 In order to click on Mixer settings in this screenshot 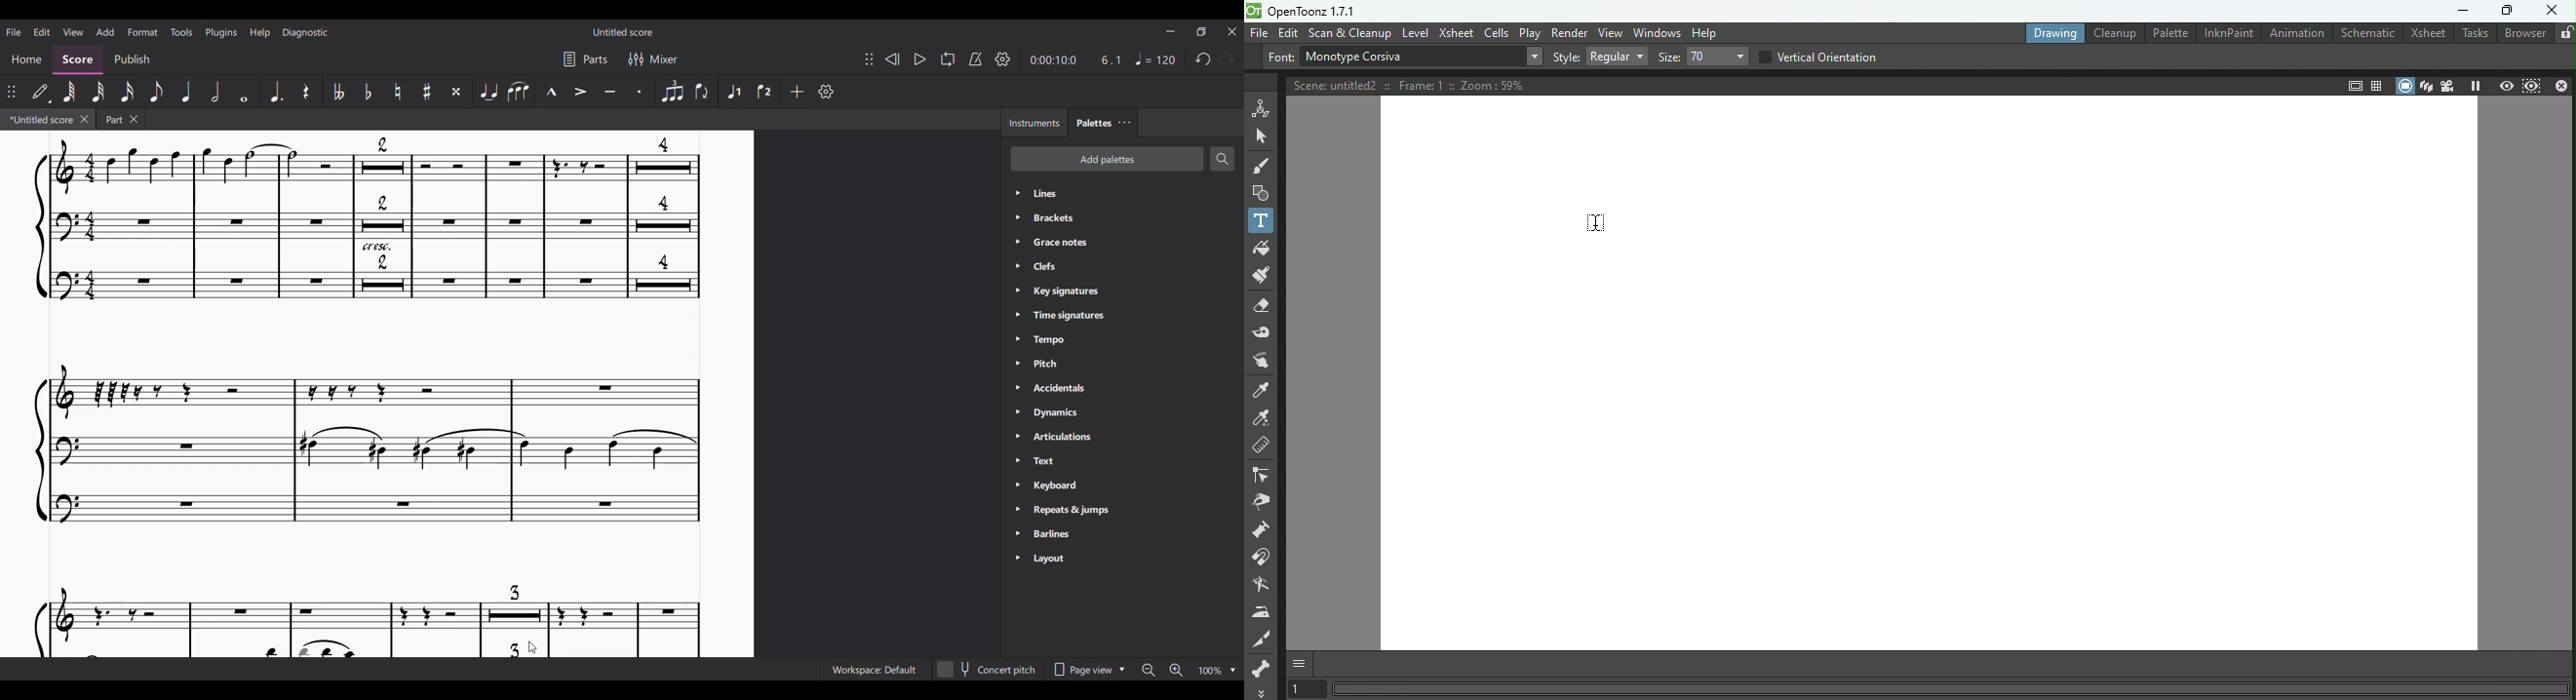, I will do `click(653, 58)`.